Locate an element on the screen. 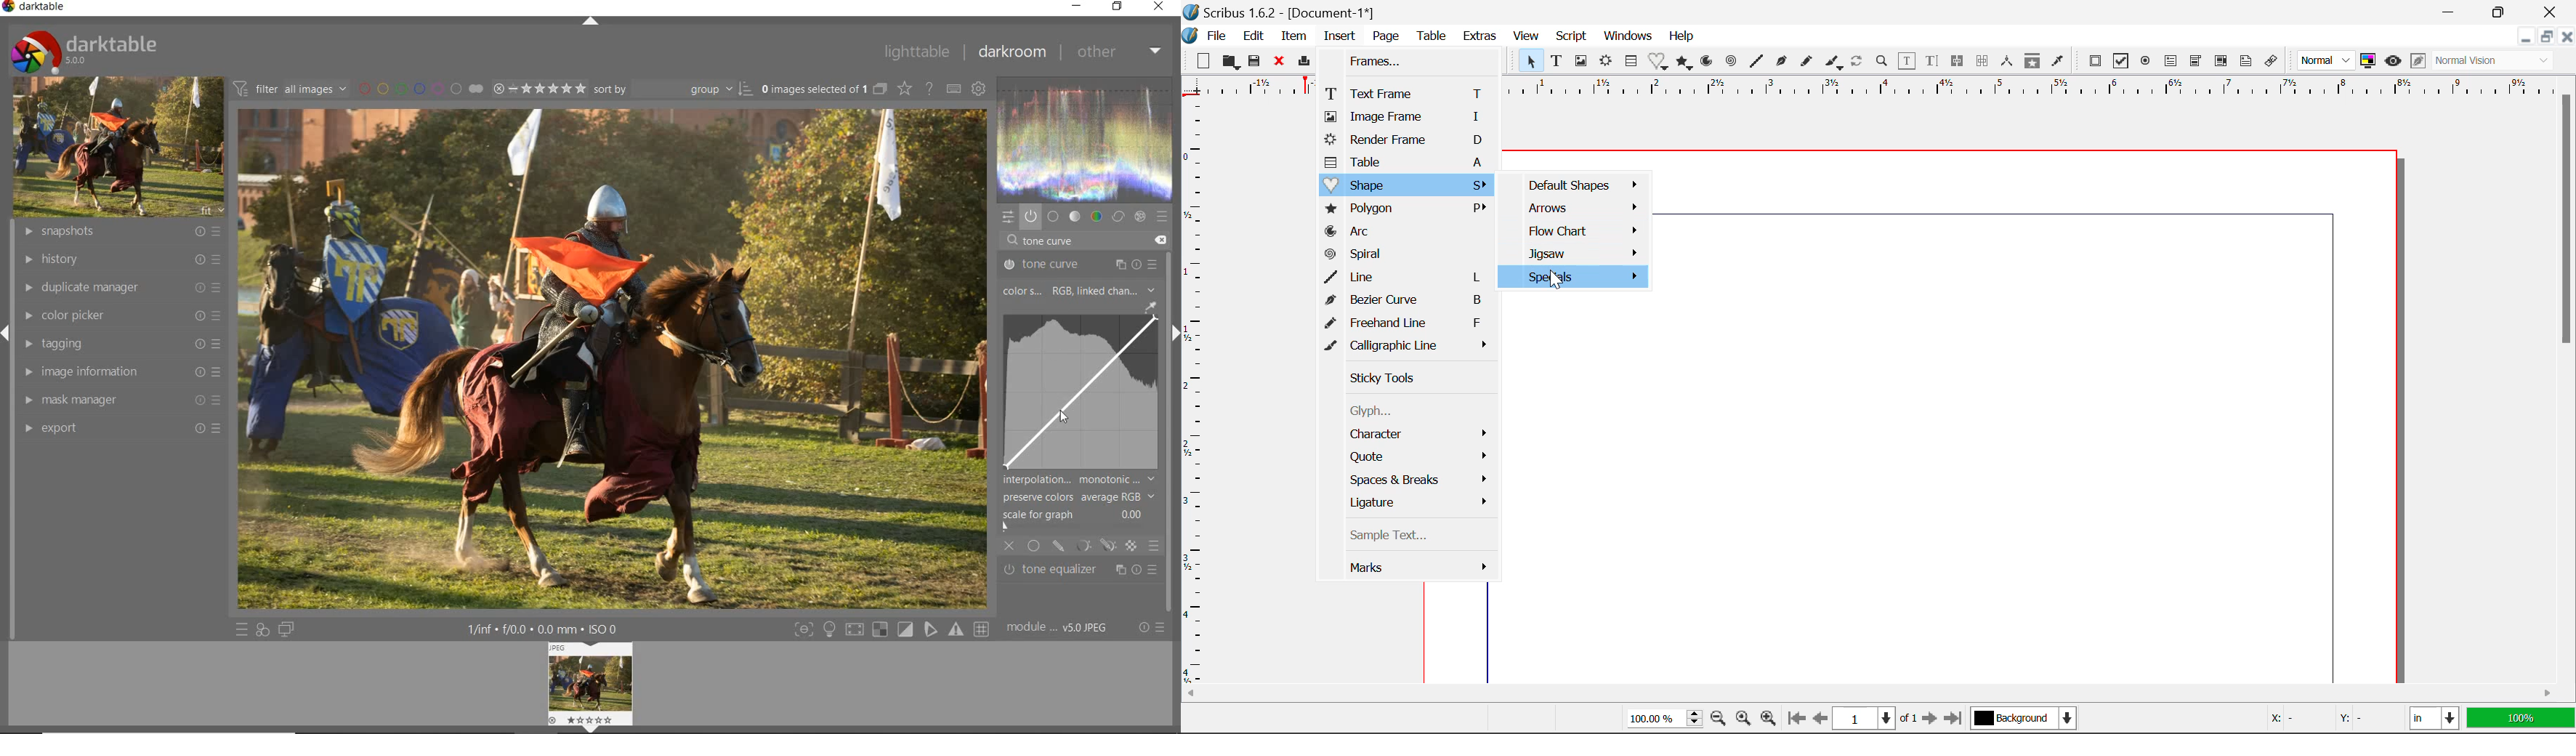 Image resolution: width=2576 pixels, height=756 pixels. Minimize is located at coordinates (2506, 12).